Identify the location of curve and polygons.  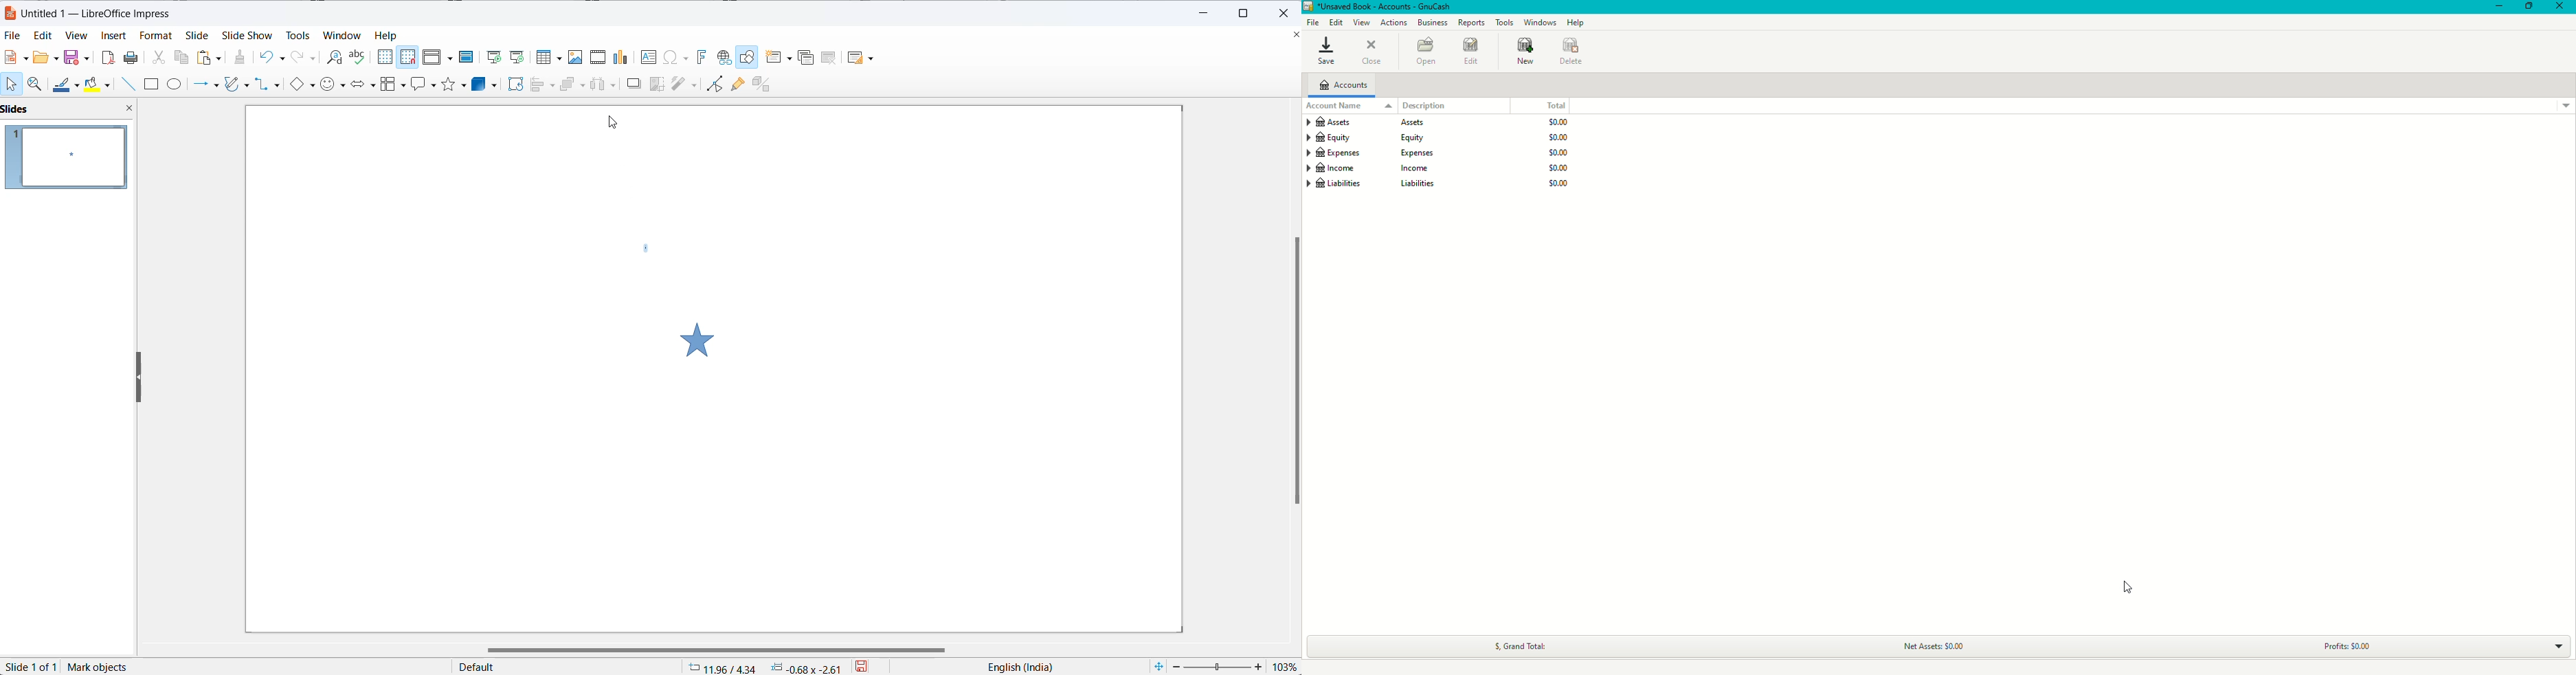
(238, 86).